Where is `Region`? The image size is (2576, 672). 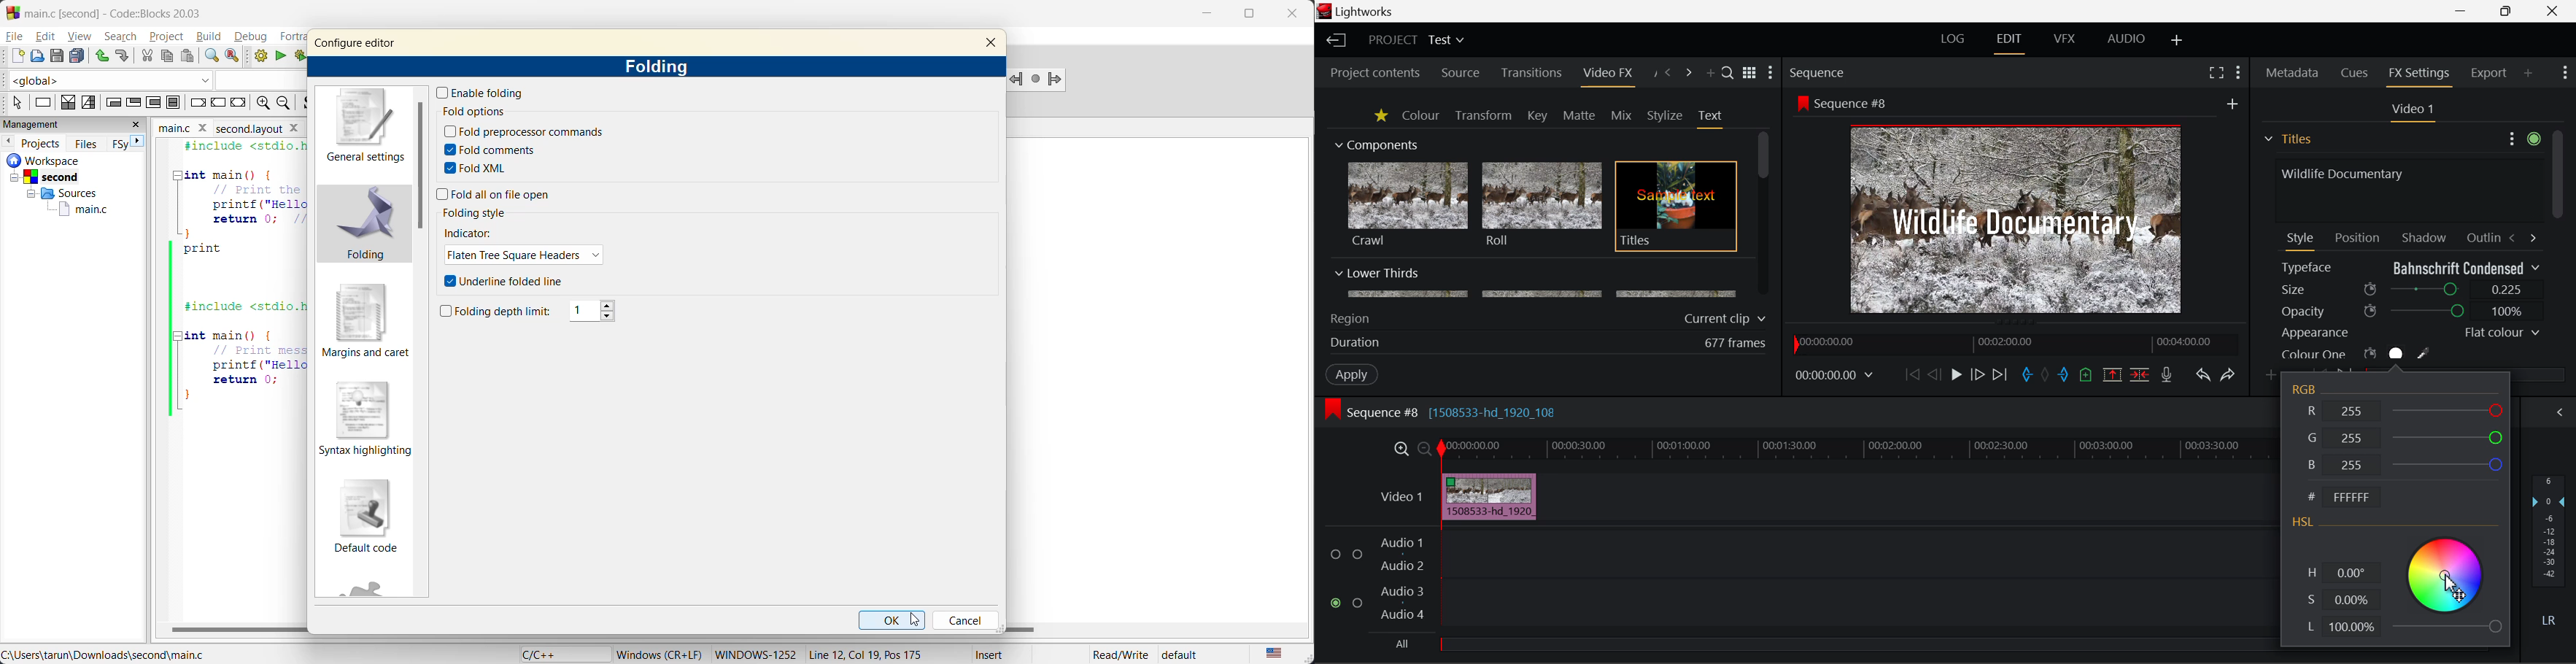 Region is located at coordinates (1349, 319).